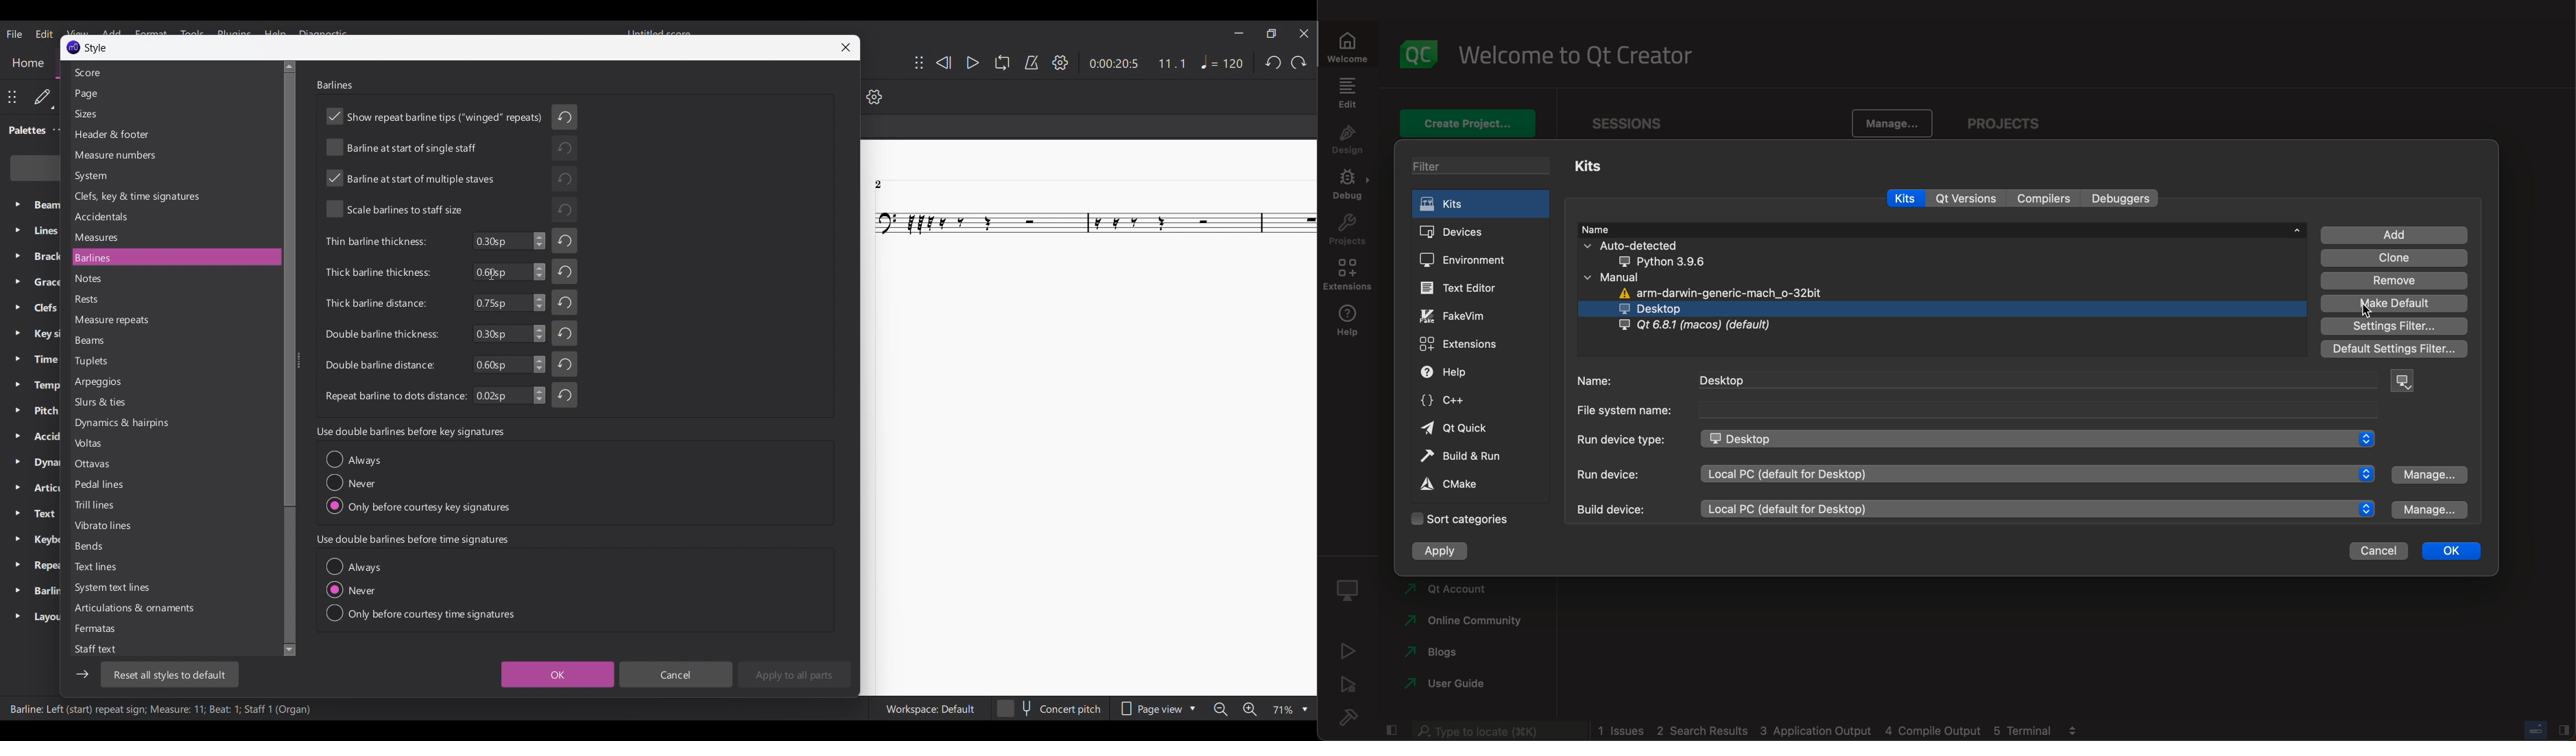 The width and height of the screenshot is (2576, 756). What do you see at coordinates (74, 47) in the screenshot?
I see `Music Logo` at bounding box center [74, 47].